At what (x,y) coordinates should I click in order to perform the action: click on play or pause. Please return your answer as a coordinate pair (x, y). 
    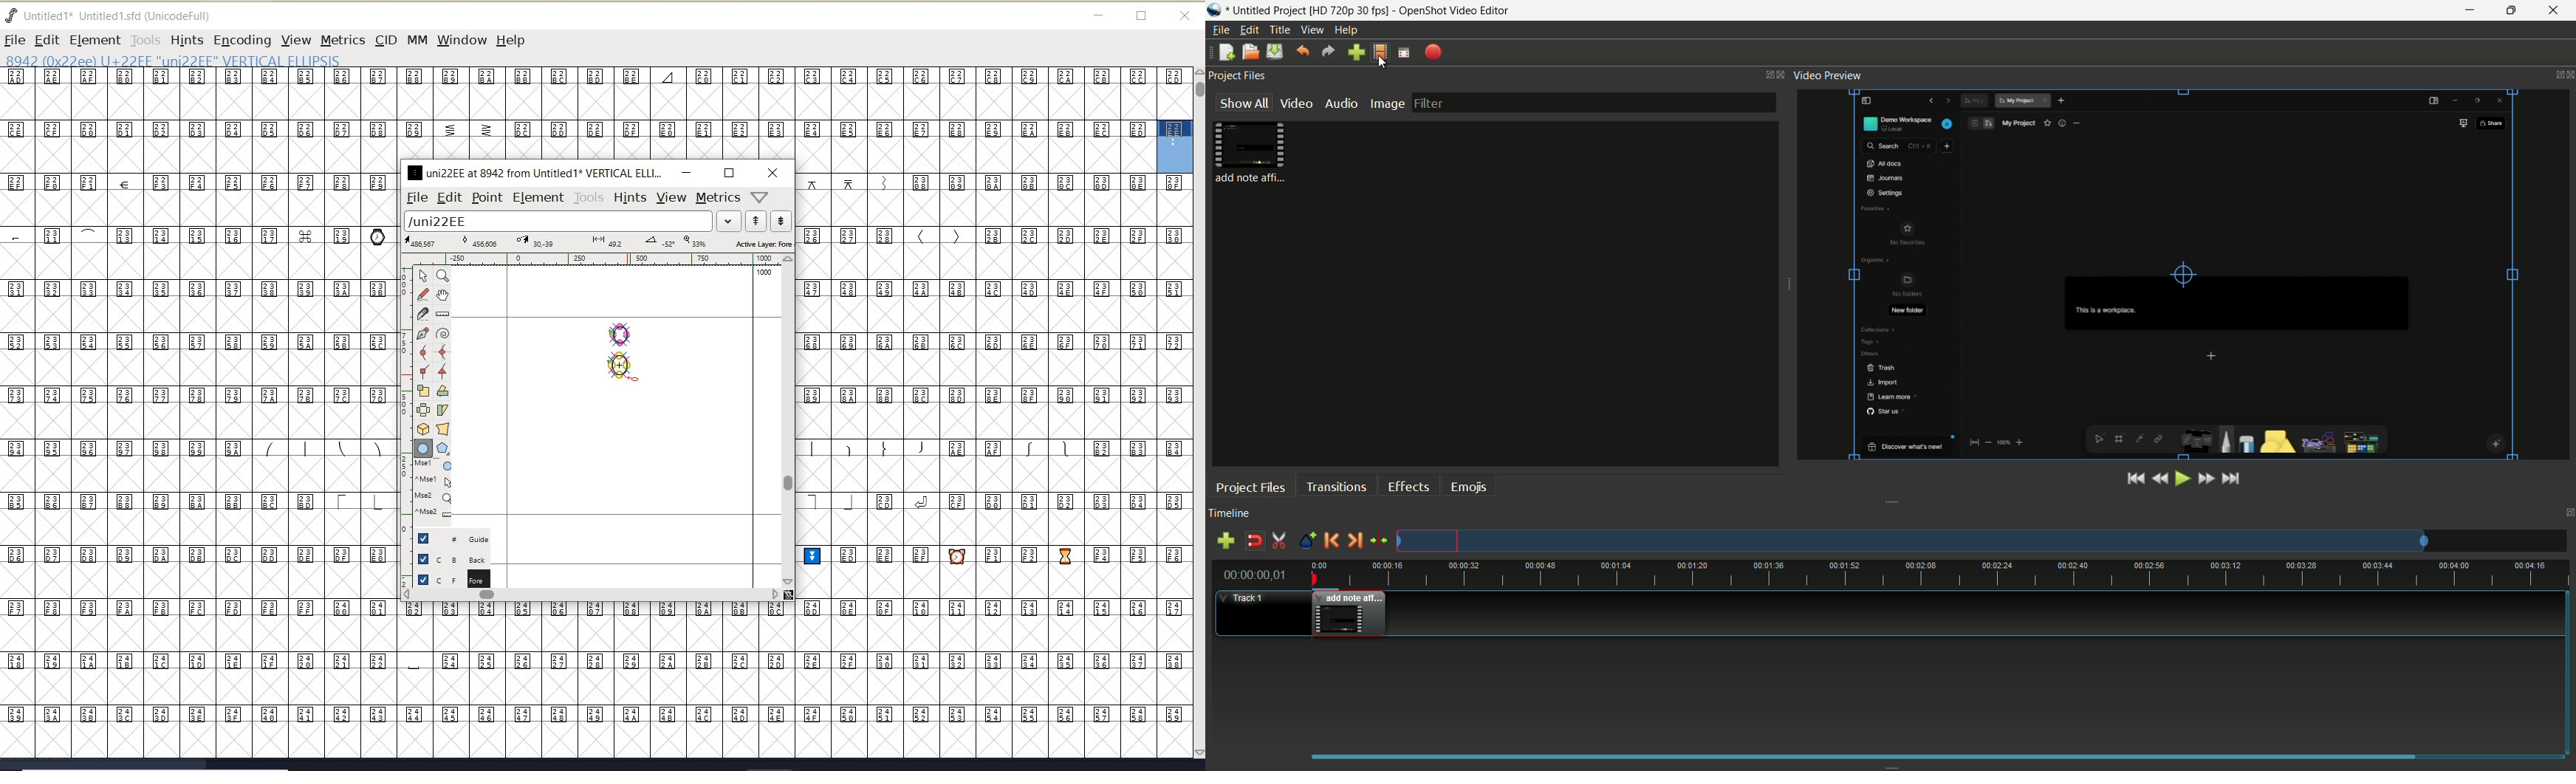
    Looking at the image, I should click on (2181, 480).